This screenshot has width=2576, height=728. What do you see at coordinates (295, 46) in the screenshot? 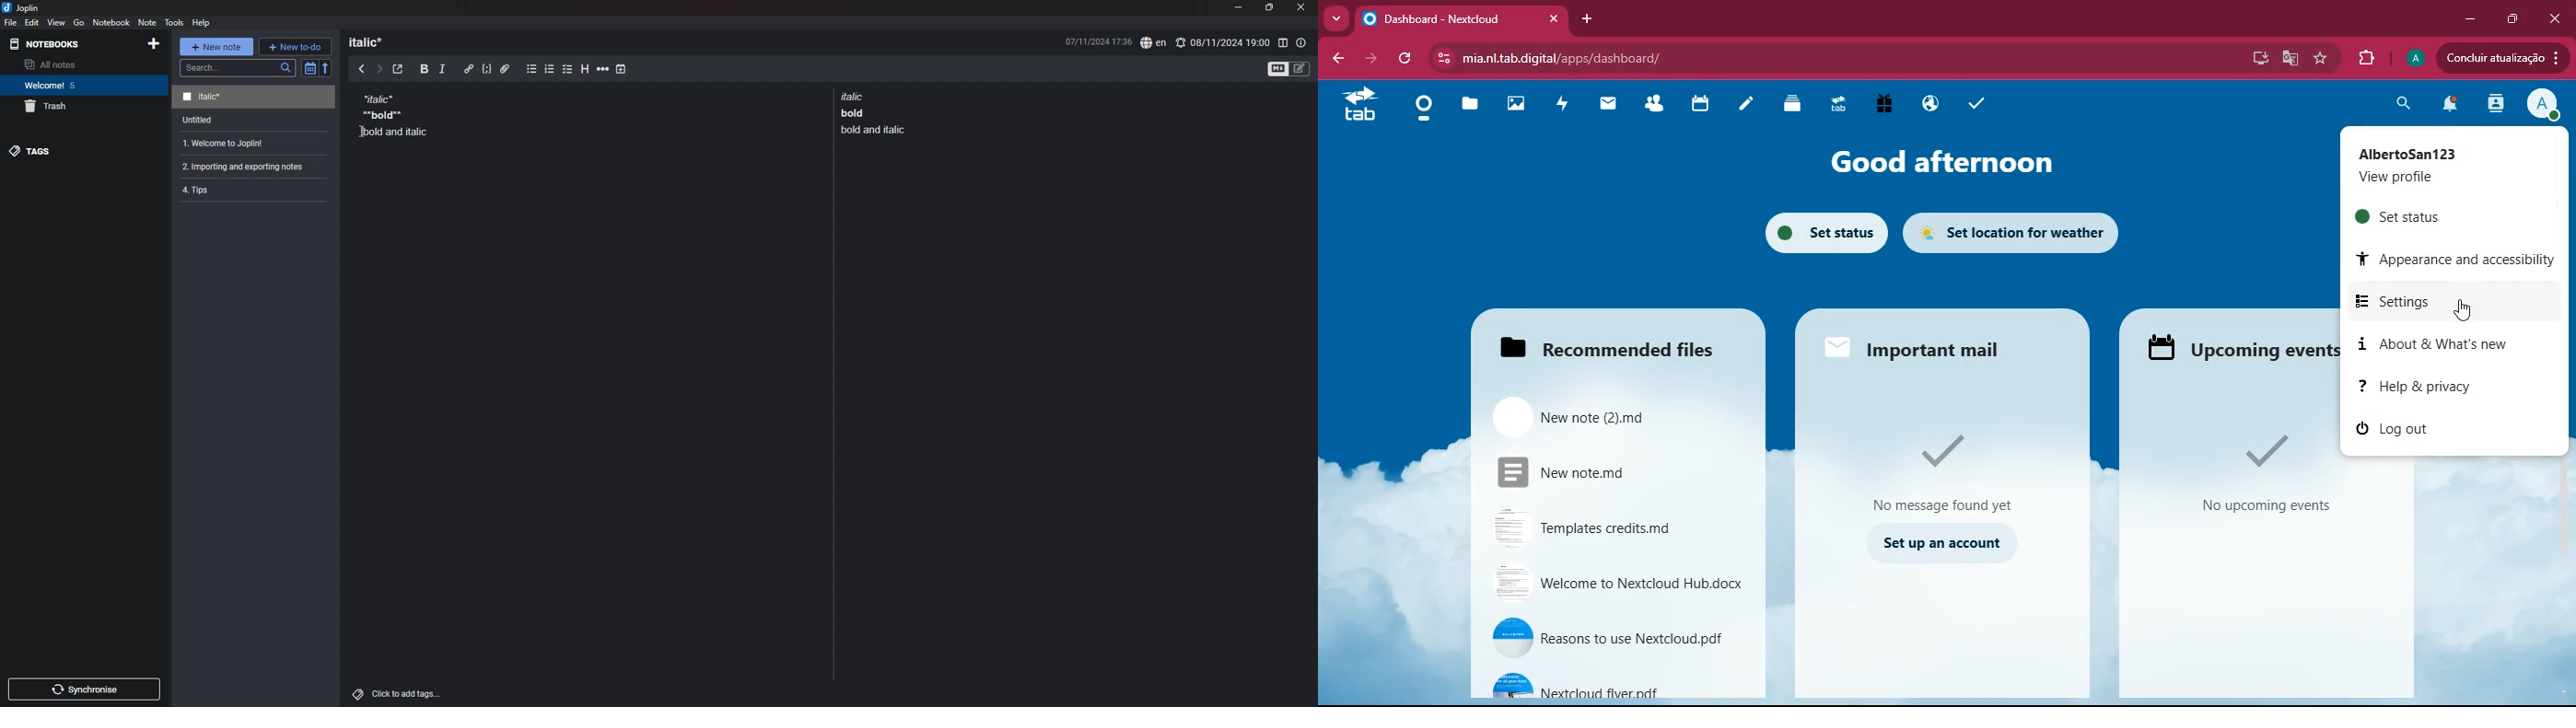
I see `new todo` at bounding box center [295, 46].